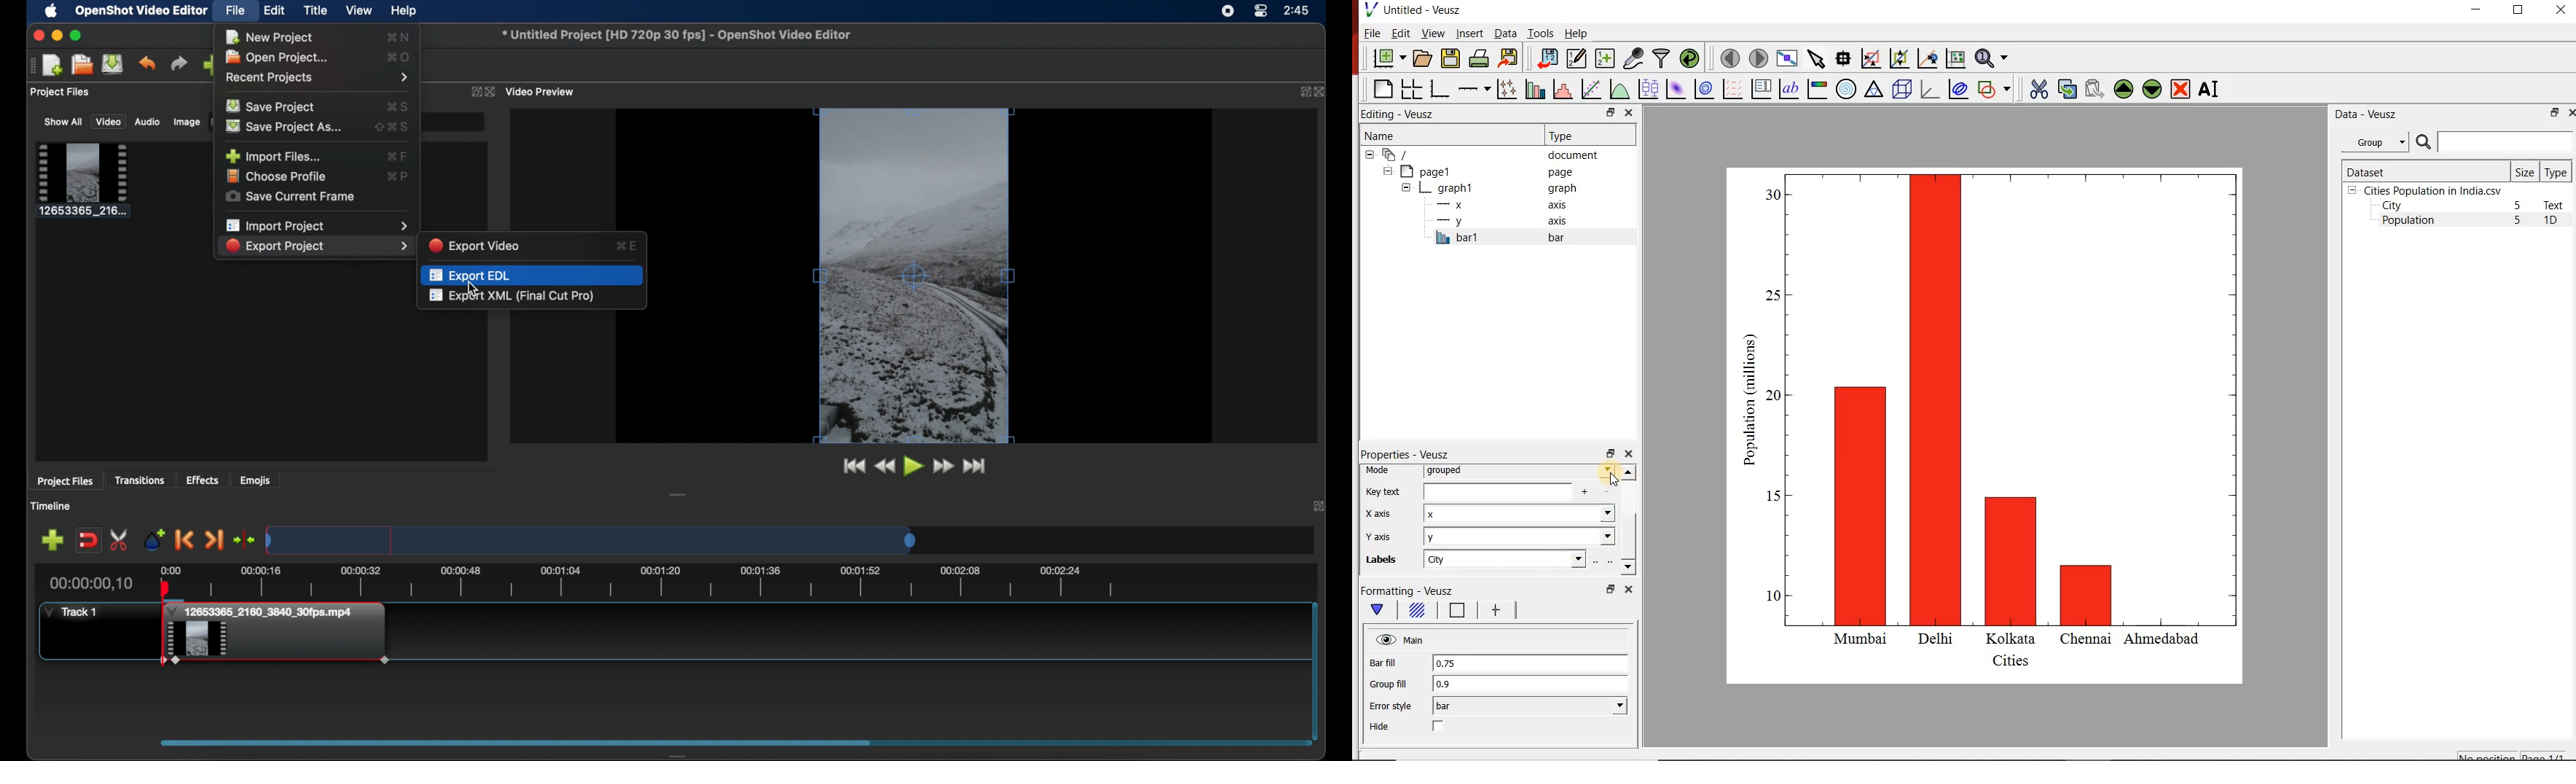 This screenshot has height=784, width=2576. I want to click on save project, so click(113, 64).